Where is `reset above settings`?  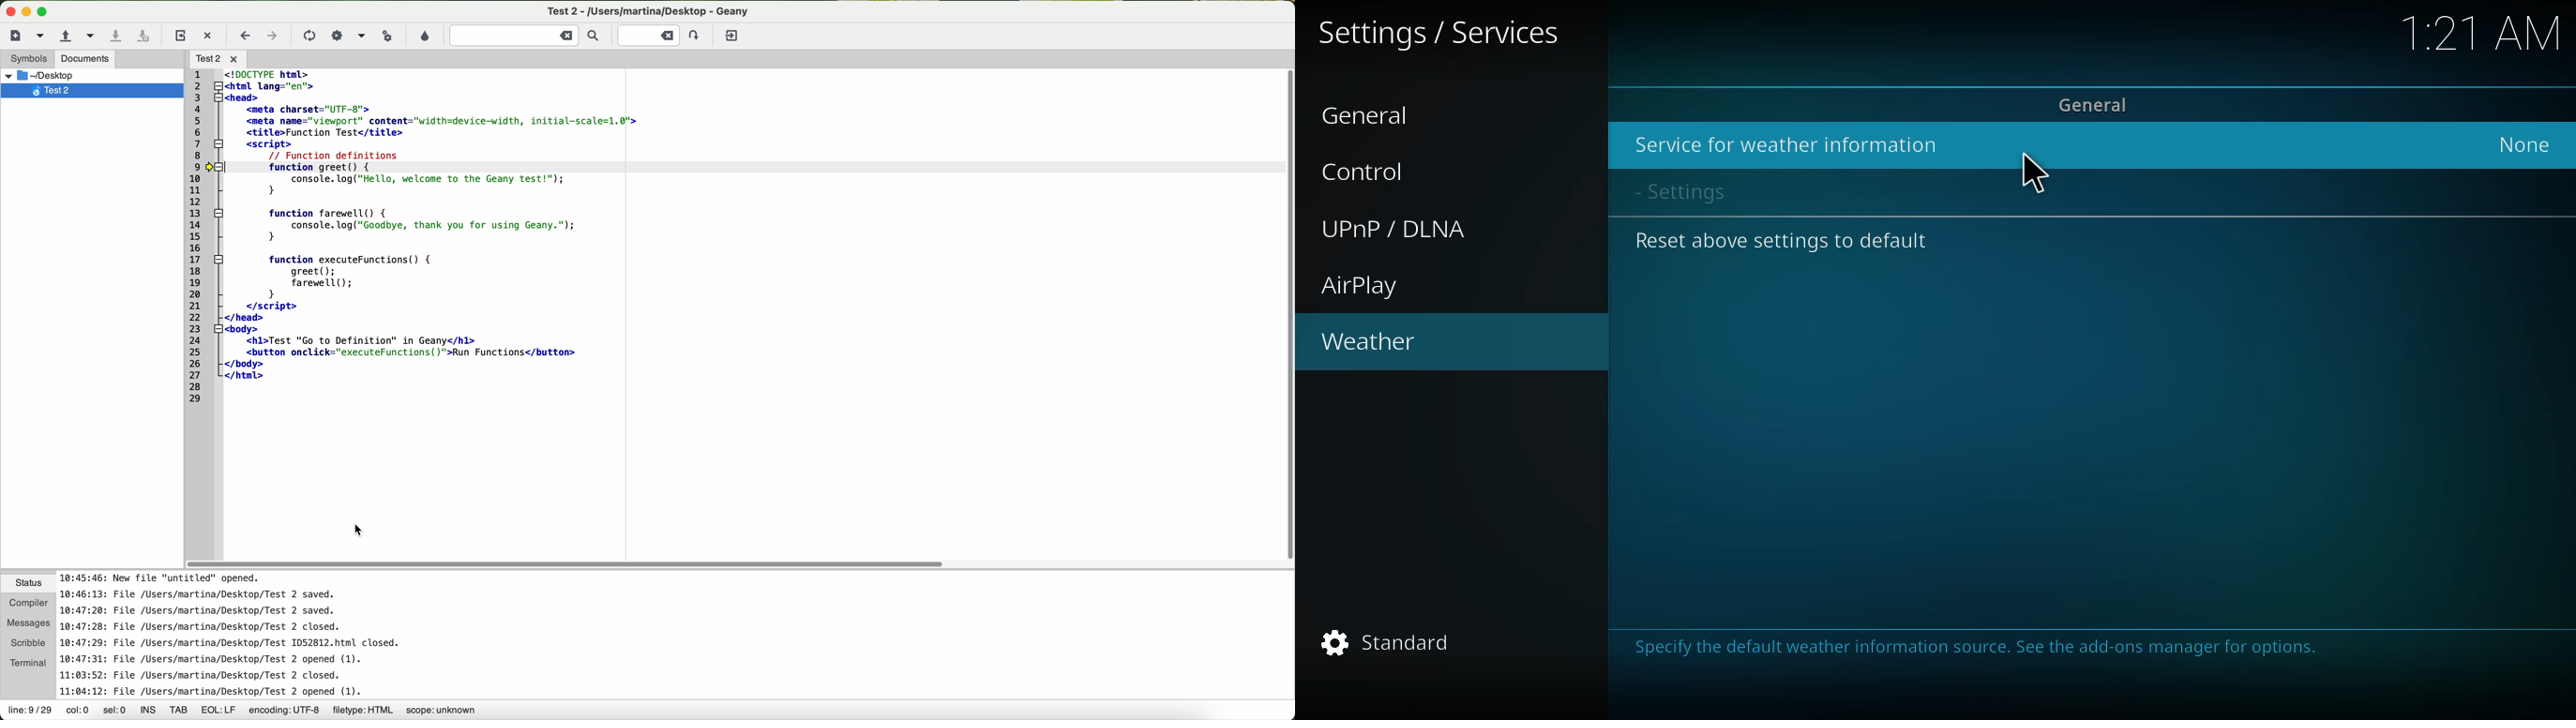
reset above settings is located at coordinates (1784, 241).